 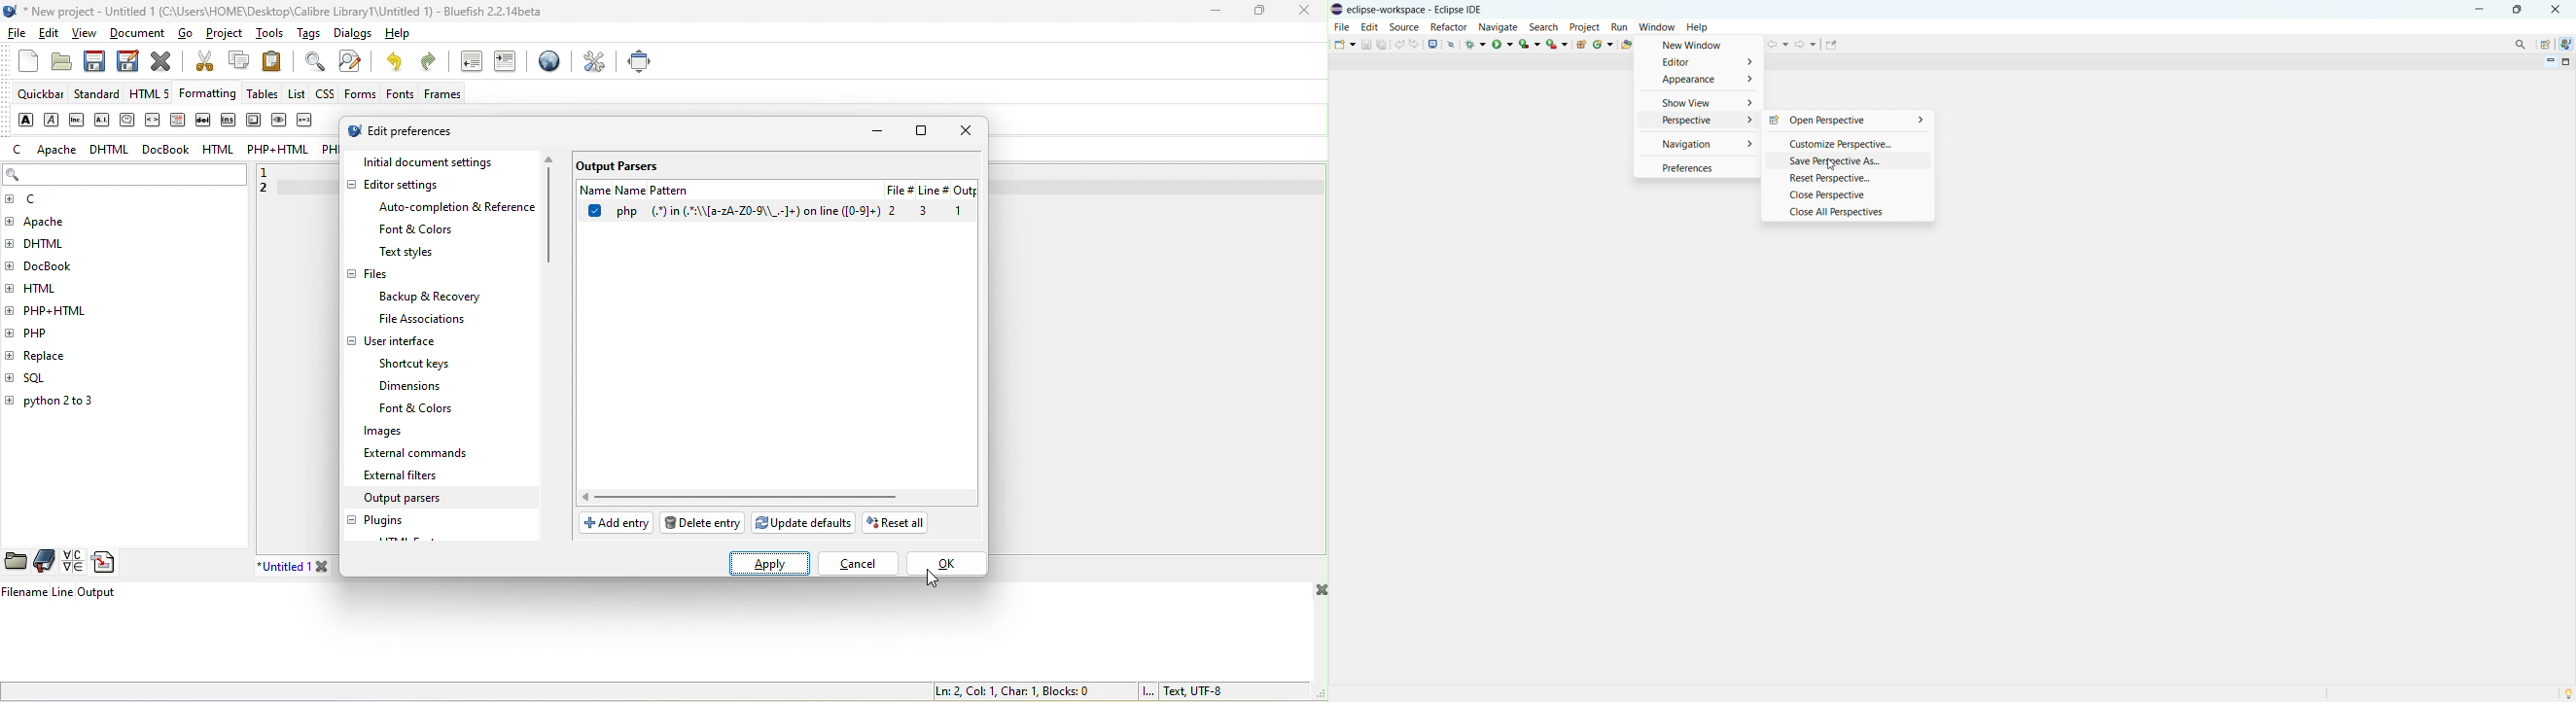 What do you see at coordinates (1604, 44) in the screenshot?
I see `new java class` at bounding box center [1604, 44].